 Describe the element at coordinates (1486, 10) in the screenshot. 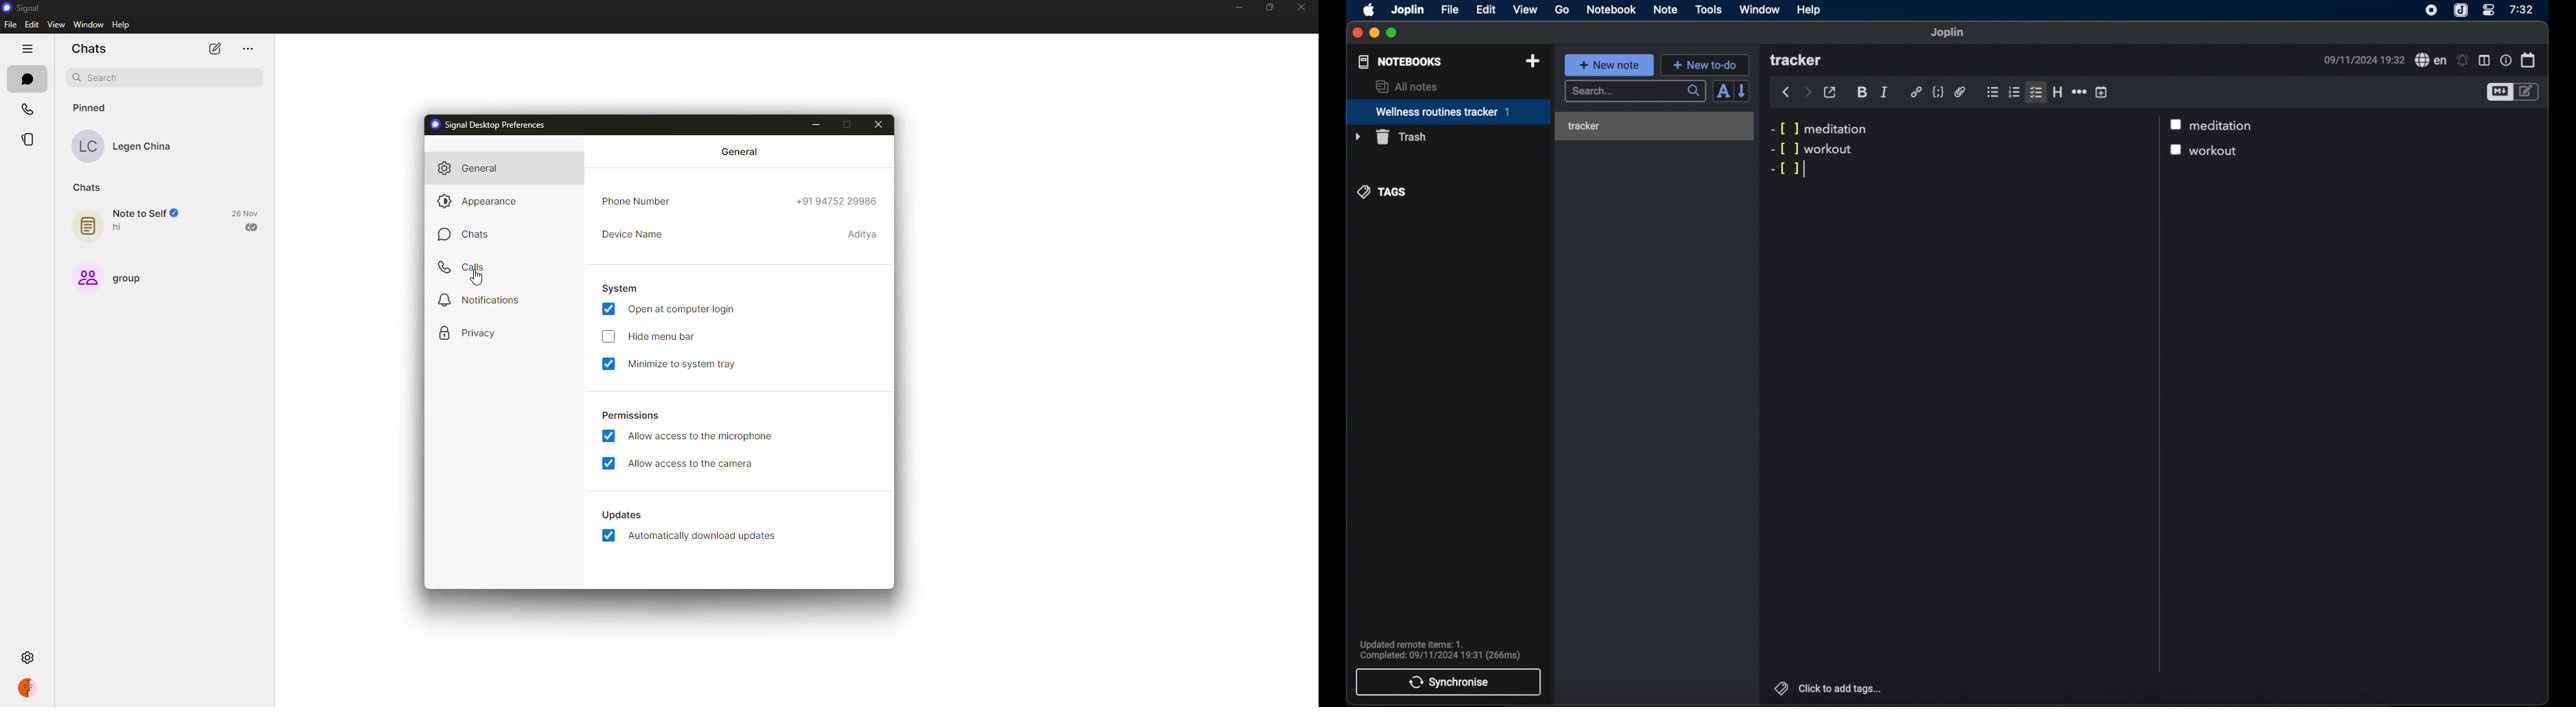

I see `edit` at that location.